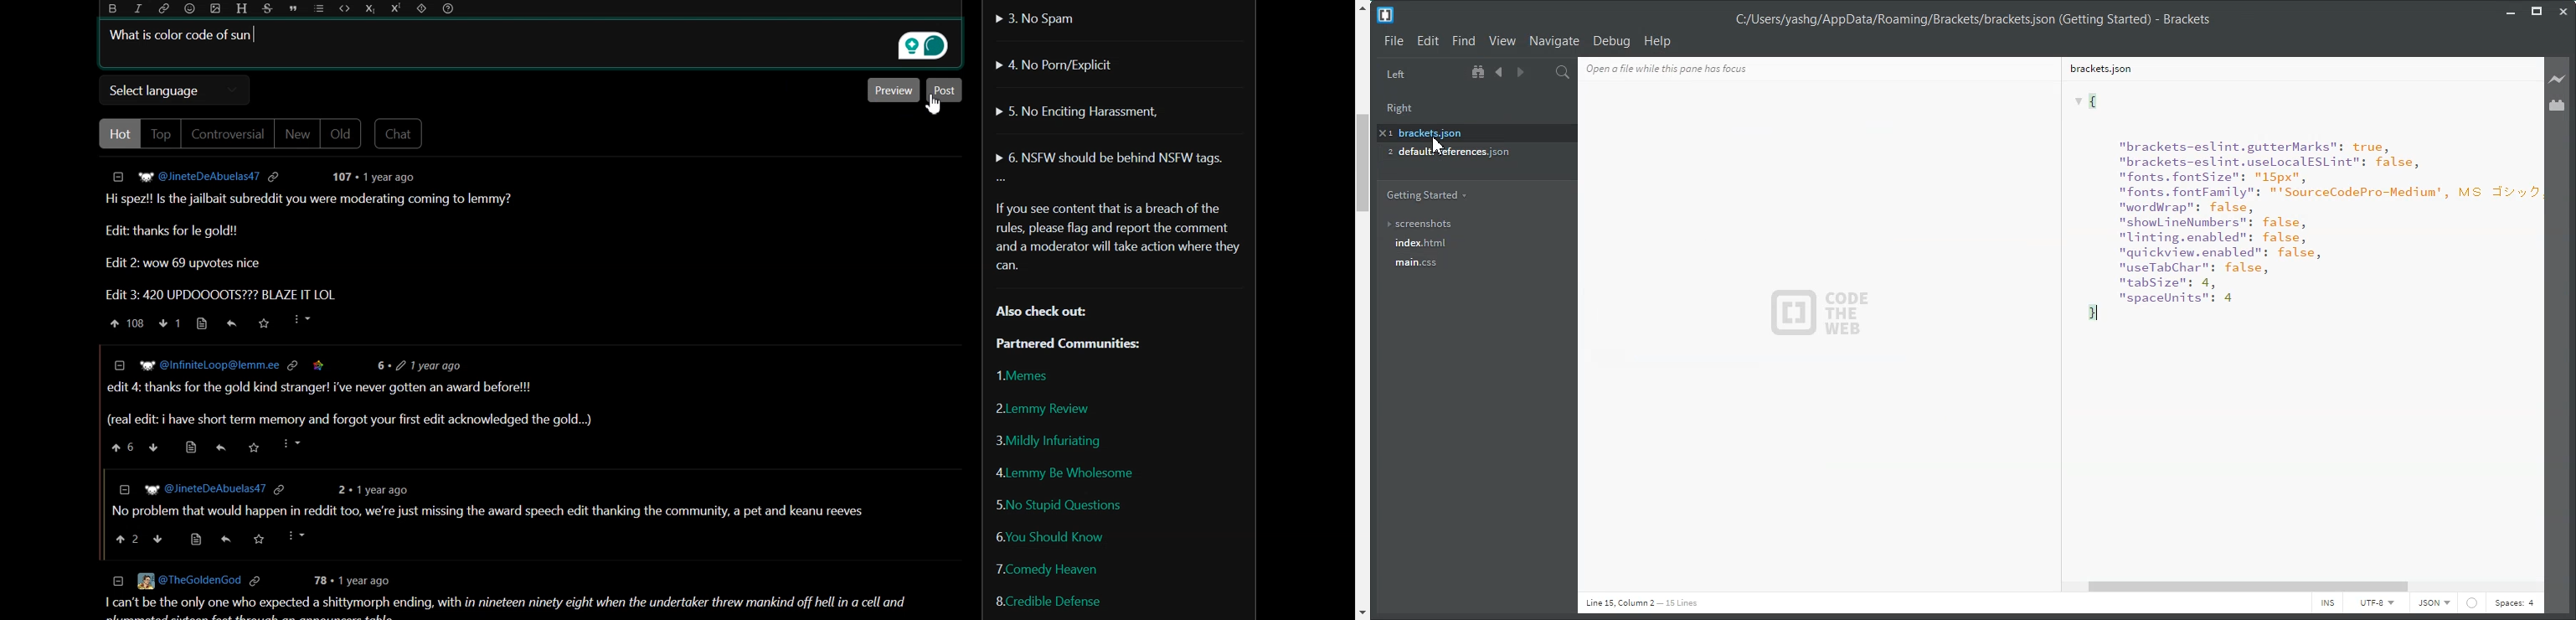  Describe the element at coordinates (934, 104) in the screenshot. I see `Cursor` at that location.